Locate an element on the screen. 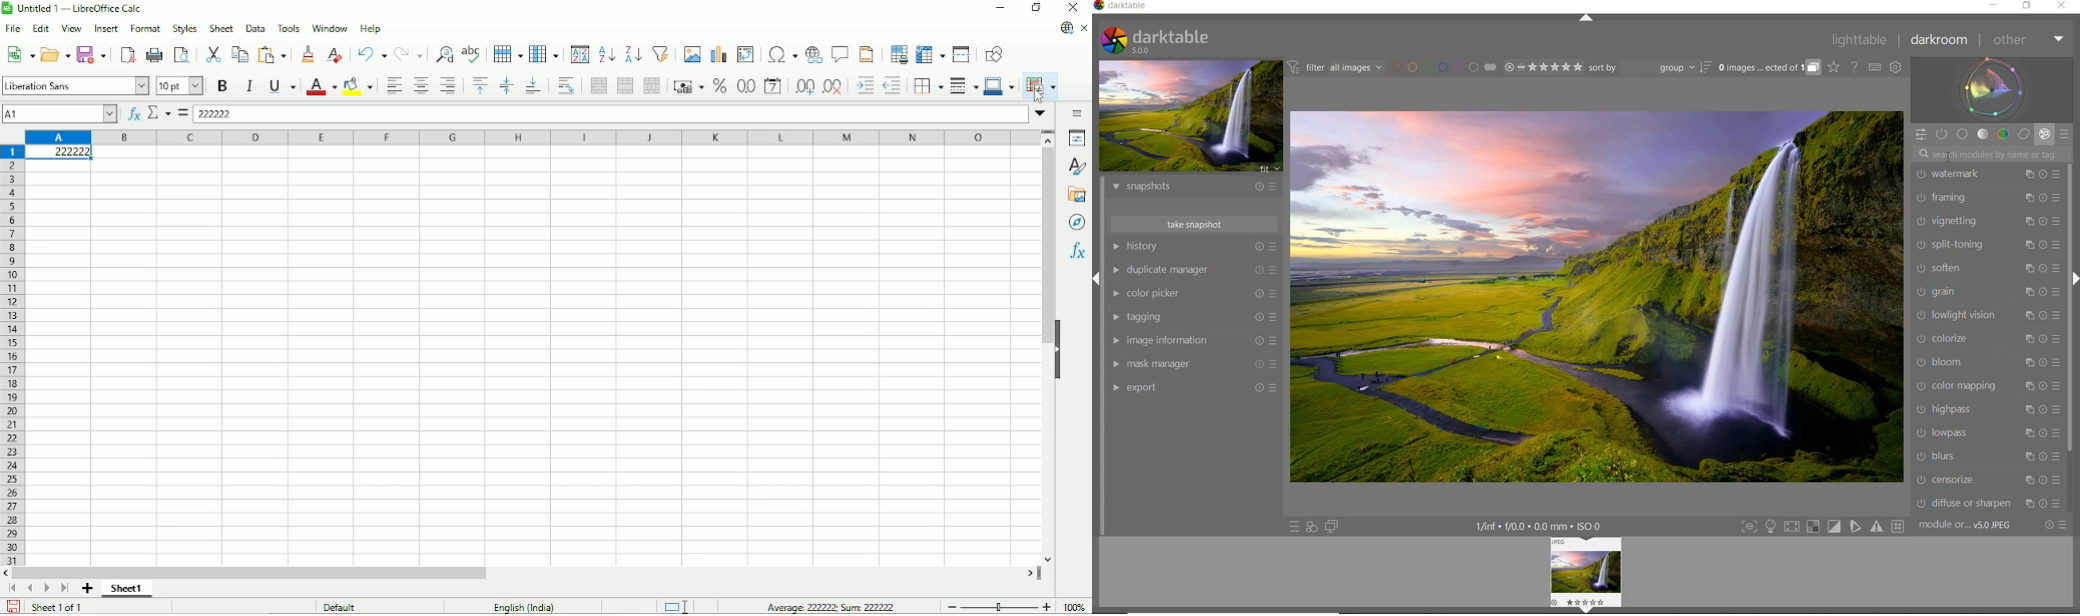 This screenshot has width=2100, height=616. FILTER IMAGES BASED ON THEIR MODULE ORDER is located at coordinates (1335, 68).